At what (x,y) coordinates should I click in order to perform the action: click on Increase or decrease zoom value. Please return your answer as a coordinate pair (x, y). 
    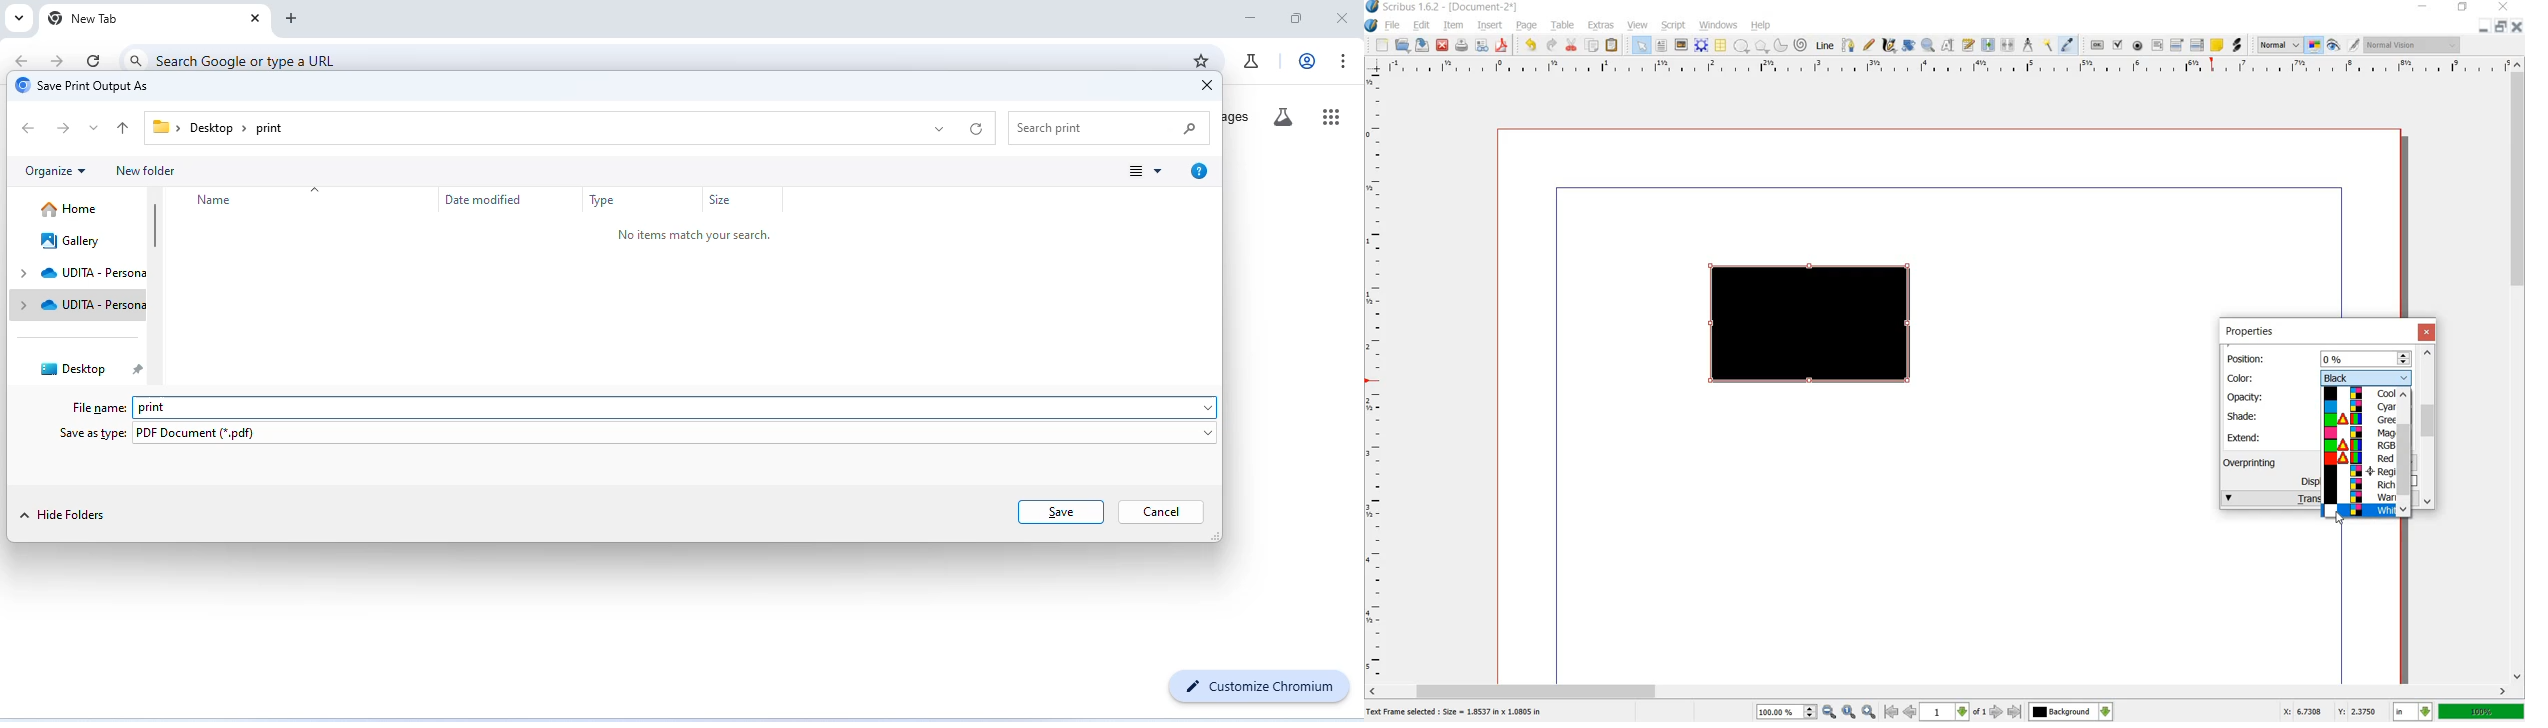
    Looking at the image, I should click on (1811, 712).